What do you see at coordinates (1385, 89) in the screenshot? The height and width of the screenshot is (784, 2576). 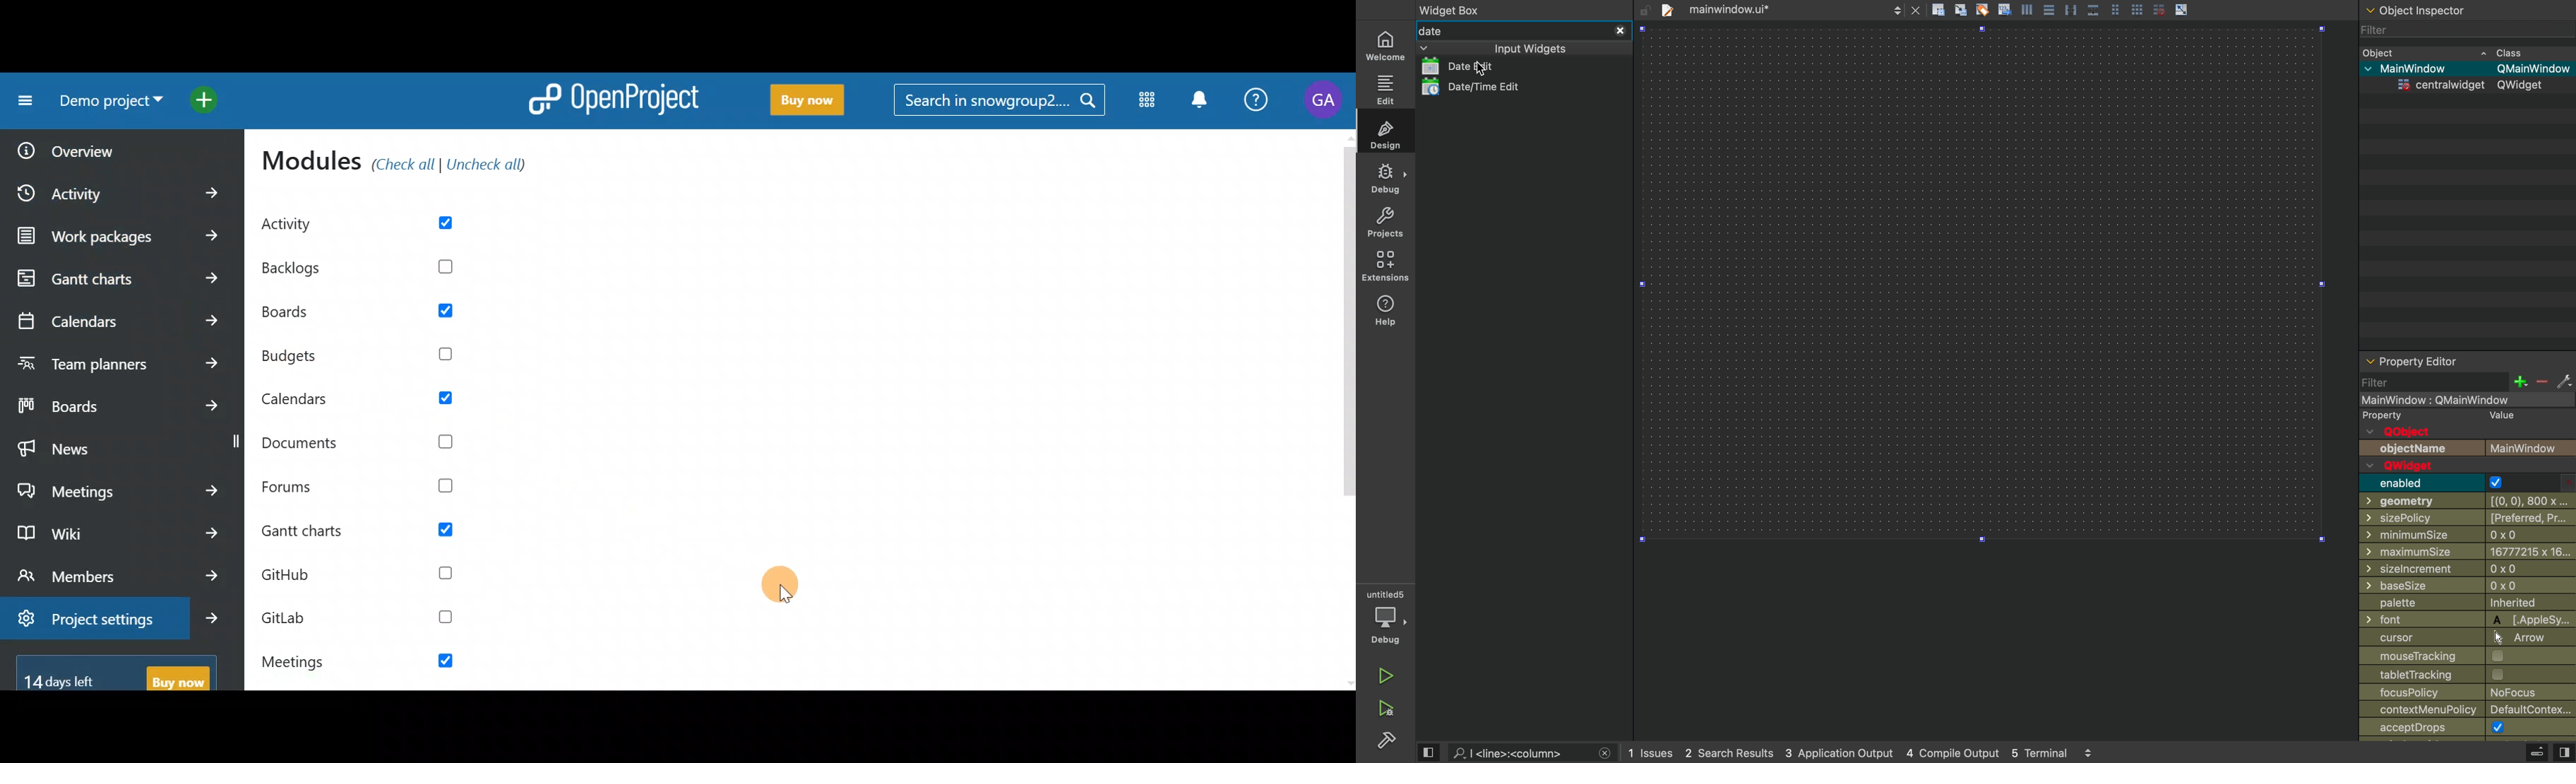 I see `edit` at bounding box center [1385, 89].